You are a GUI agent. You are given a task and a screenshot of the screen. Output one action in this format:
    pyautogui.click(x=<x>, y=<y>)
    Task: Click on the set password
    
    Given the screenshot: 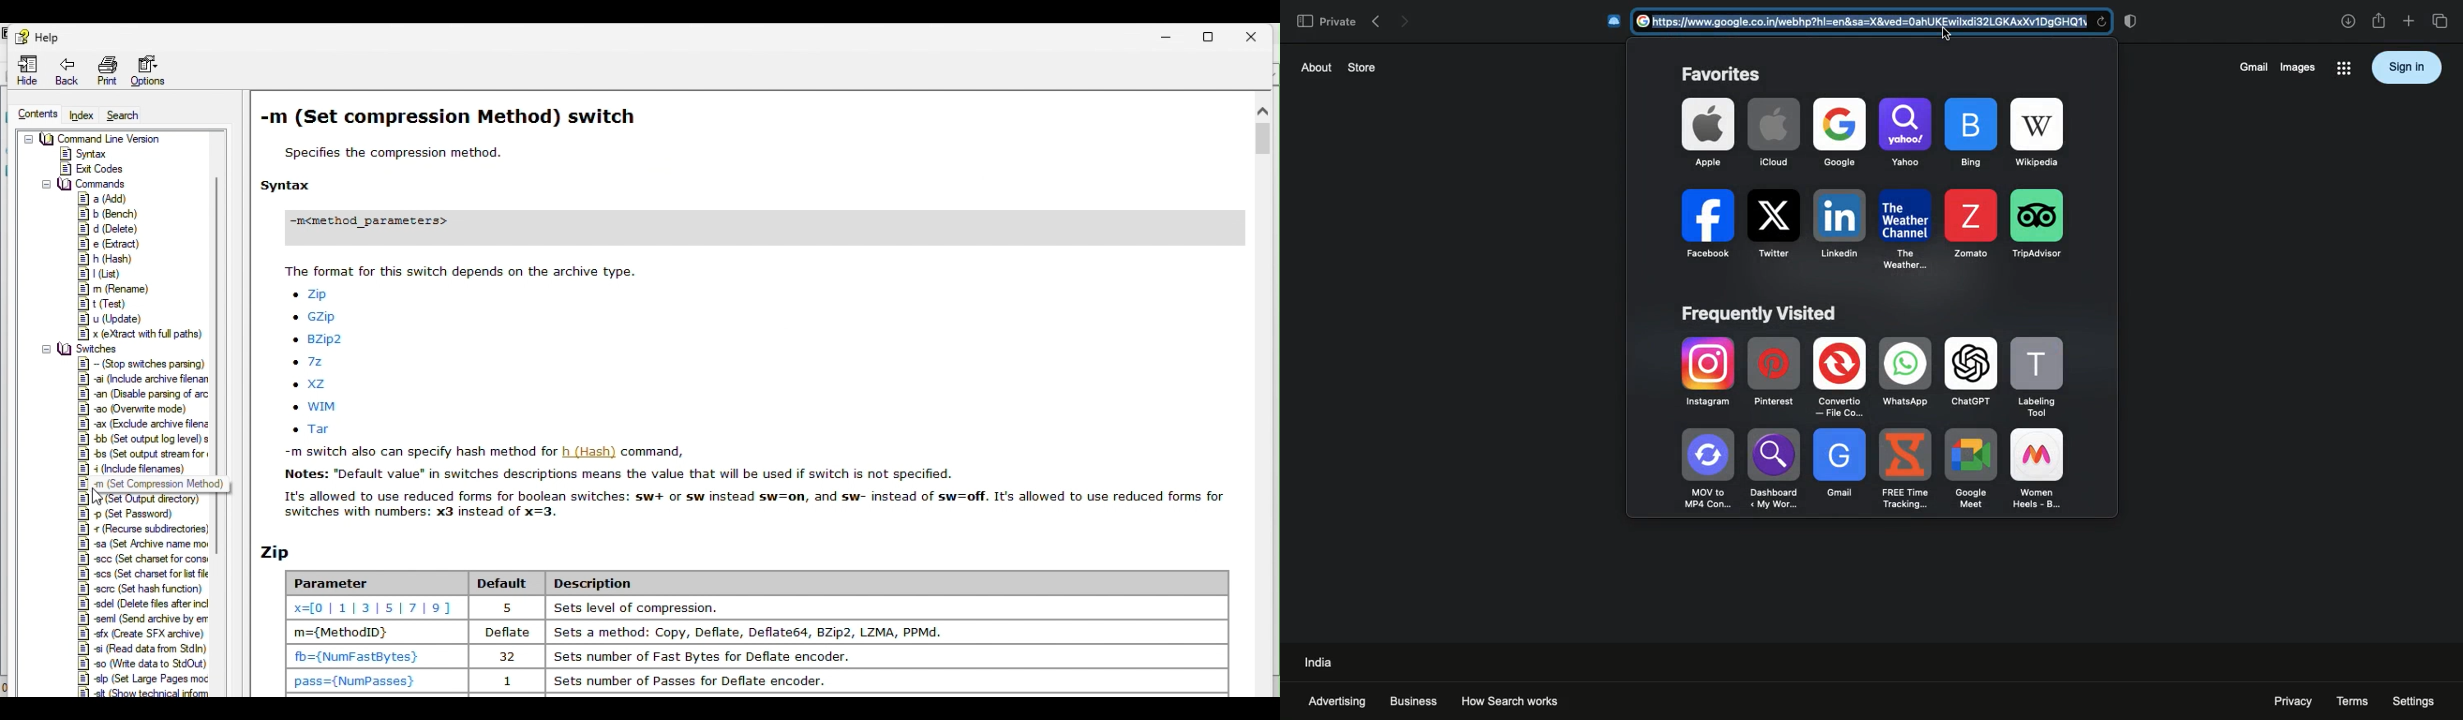 What is the action you would take?
    pyautogui.click(x=132, y=514)
    